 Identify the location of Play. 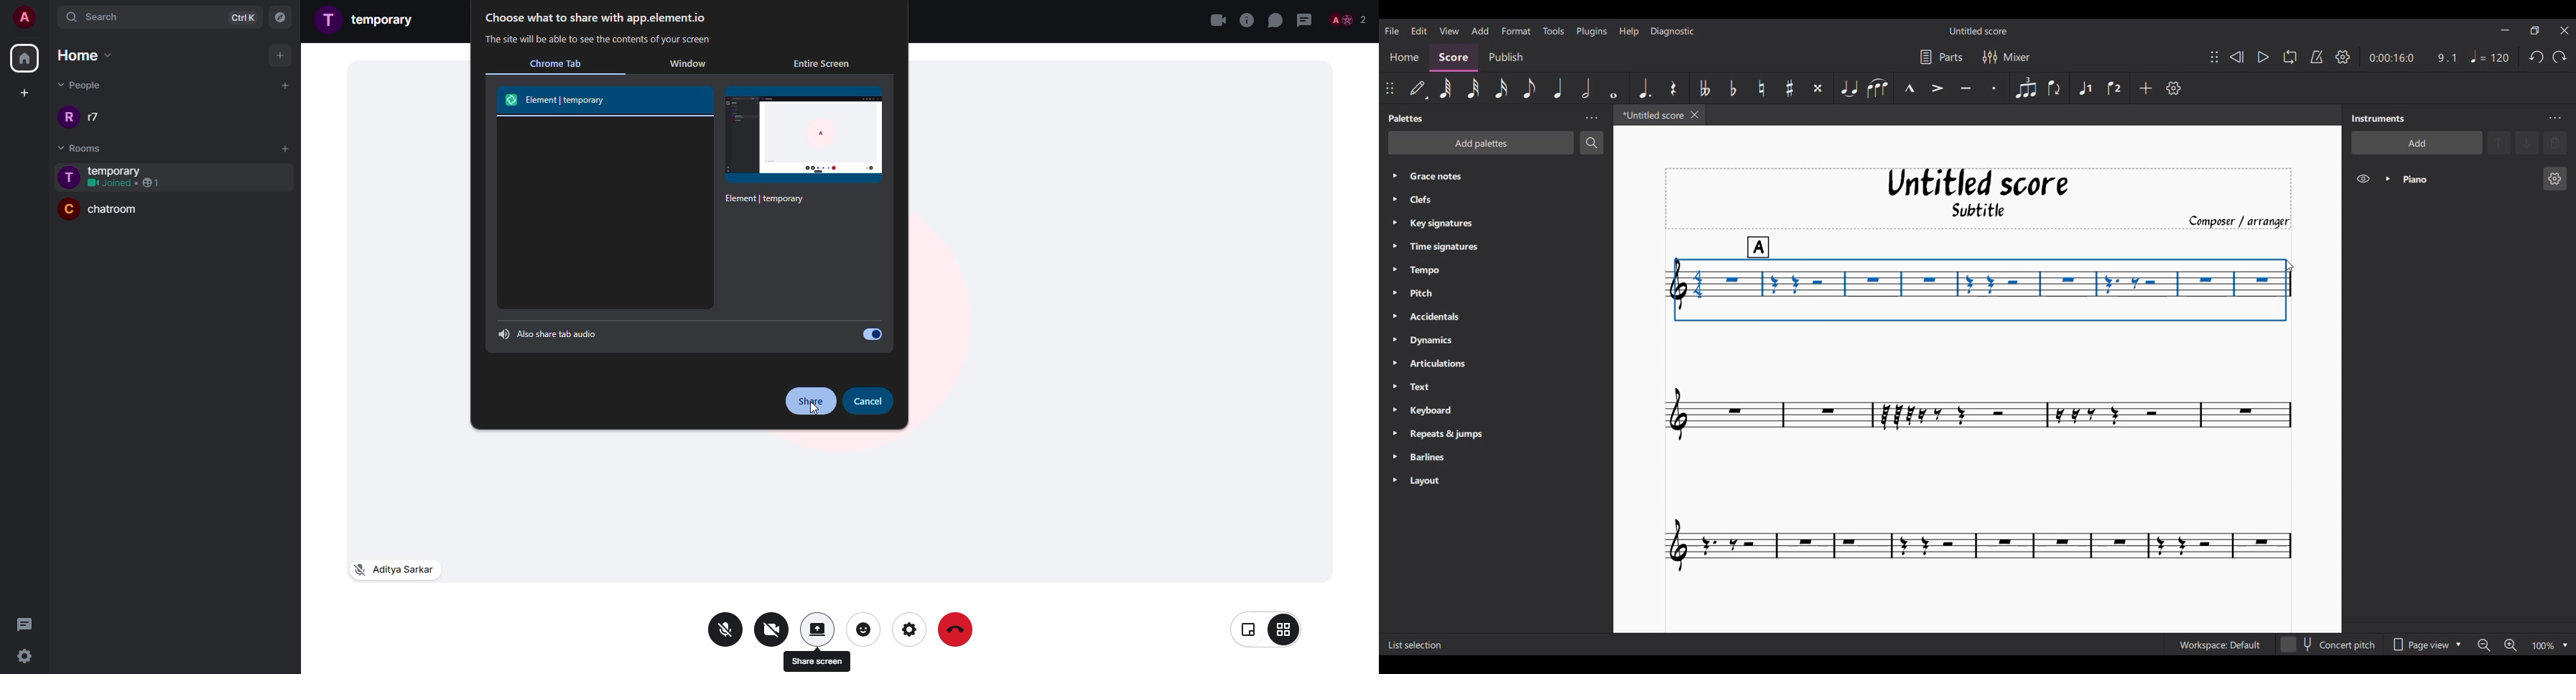
(2263, 57).